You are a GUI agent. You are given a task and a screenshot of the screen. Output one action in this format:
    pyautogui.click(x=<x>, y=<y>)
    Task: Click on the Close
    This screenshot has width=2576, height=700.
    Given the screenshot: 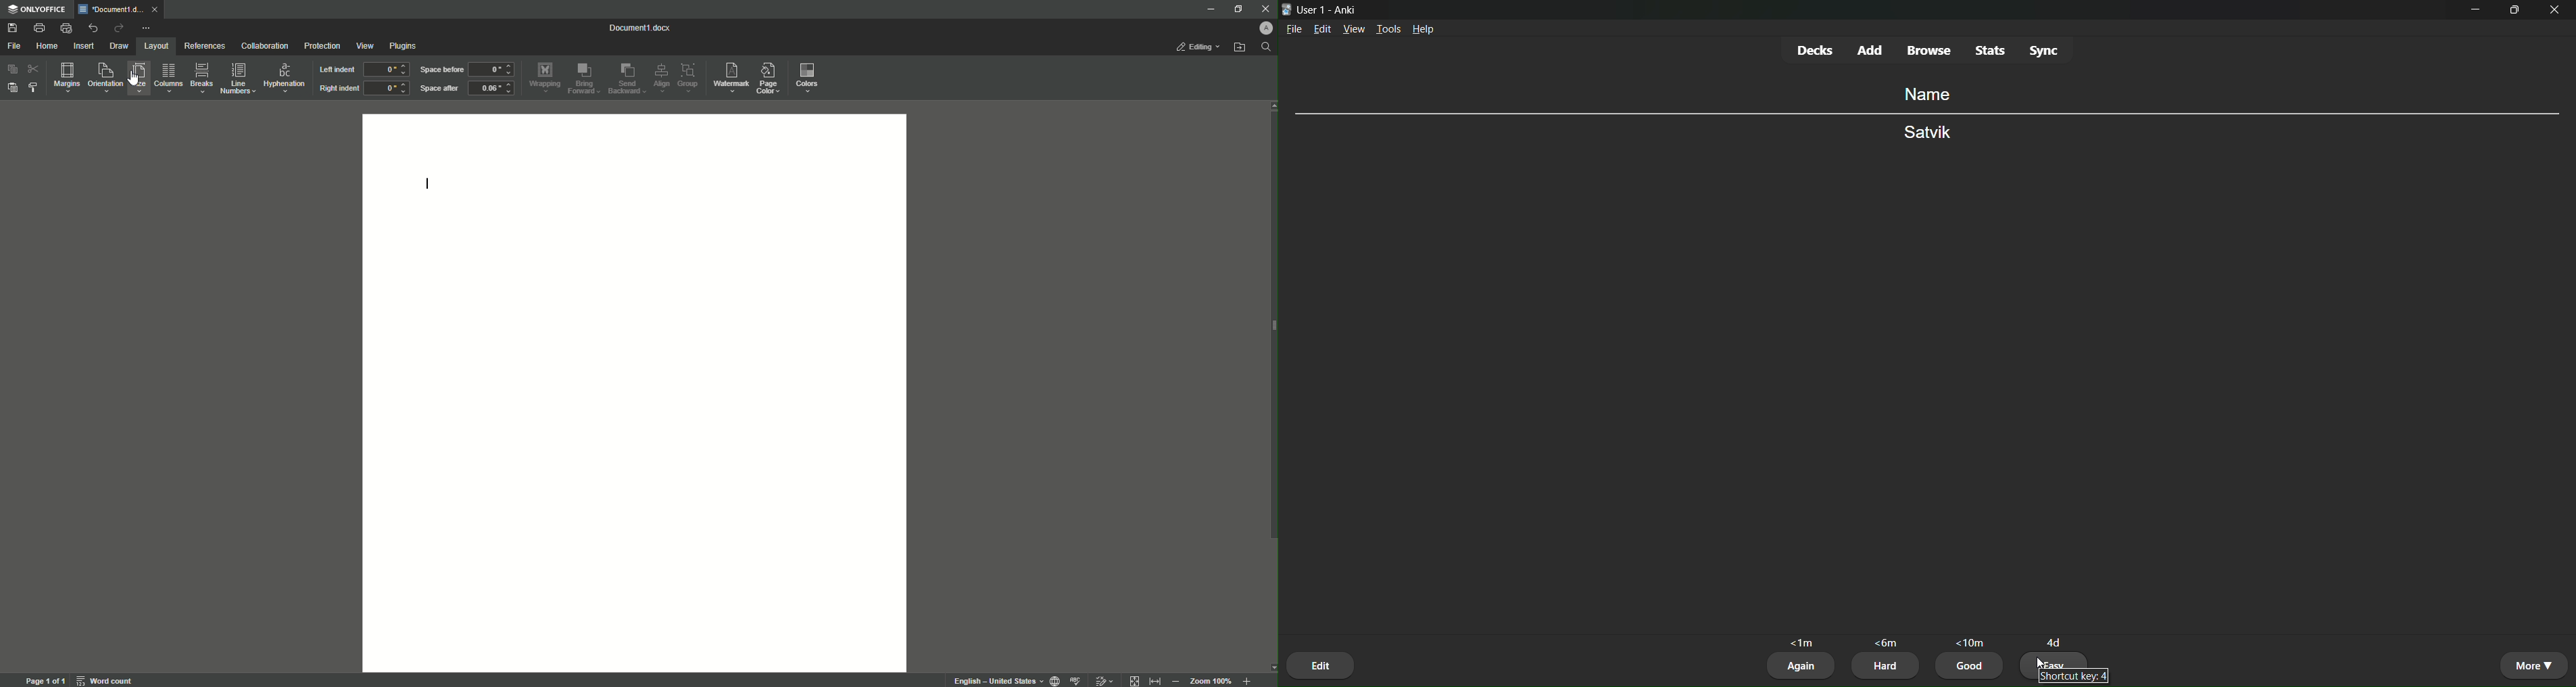 What is the action you would take?
    pyautogui.click(x=1263, y=9)
    